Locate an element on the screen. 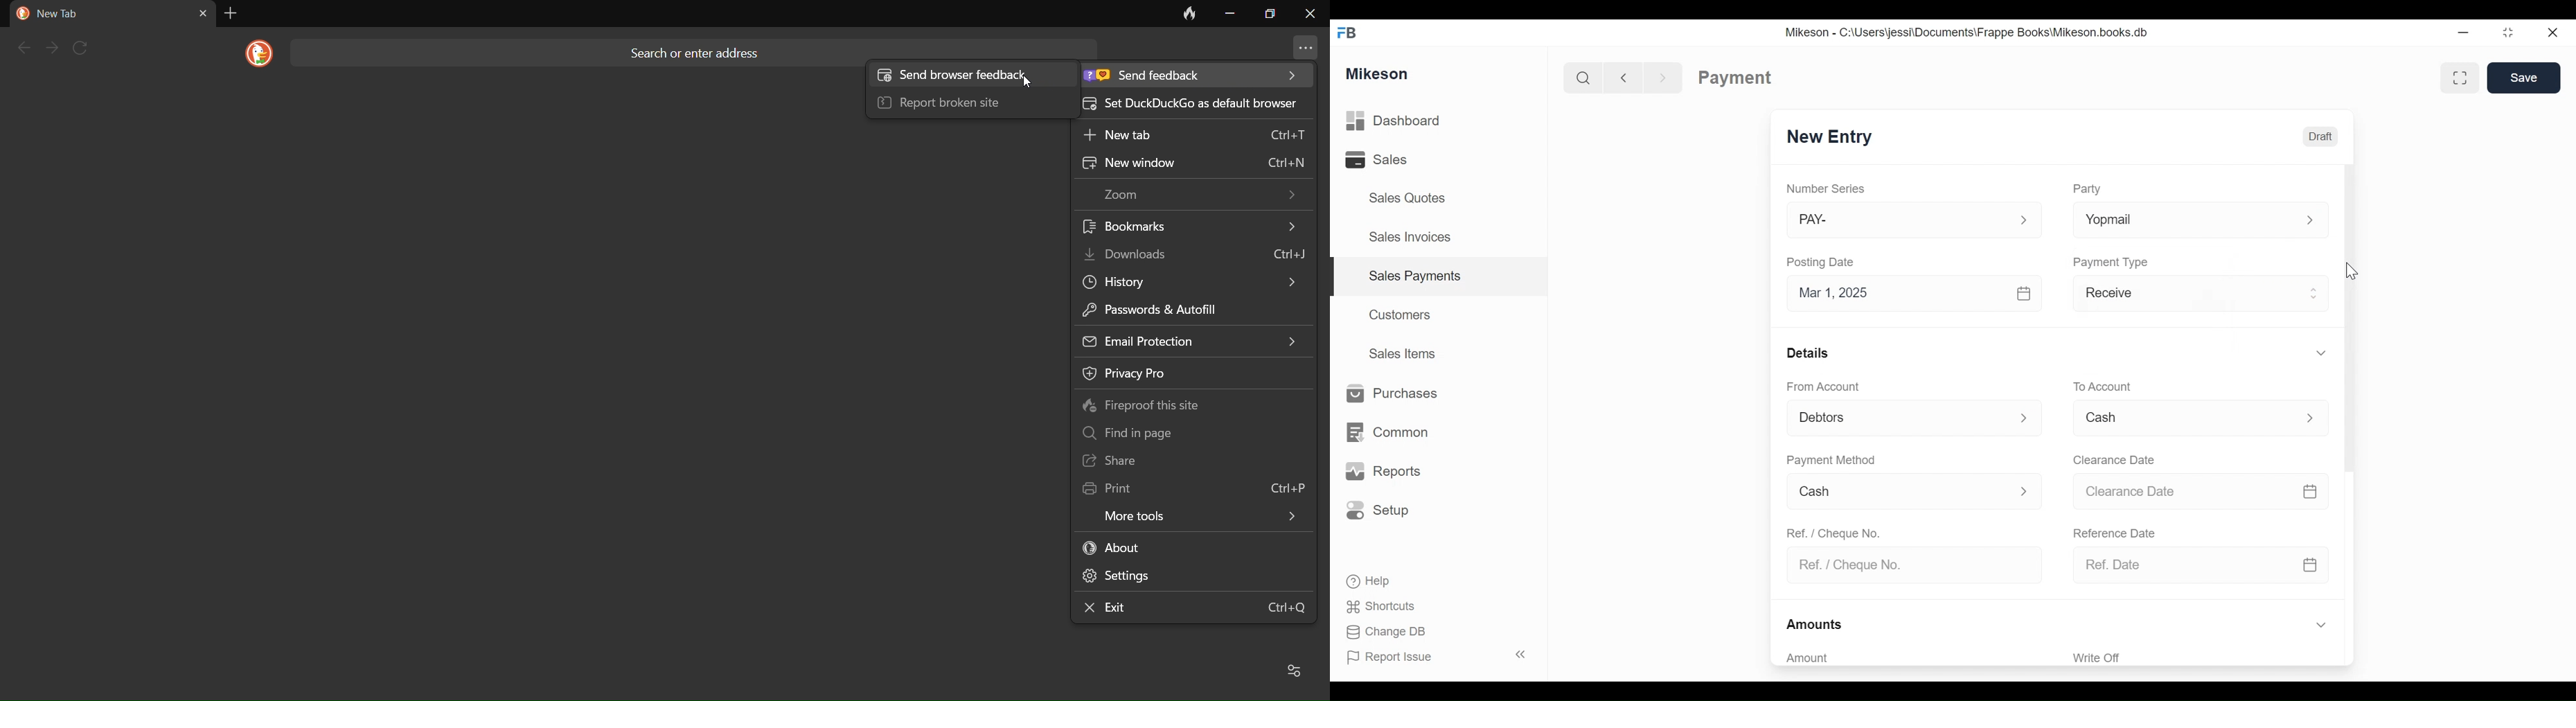  Report Issue is located at coordinates (1395, 658).